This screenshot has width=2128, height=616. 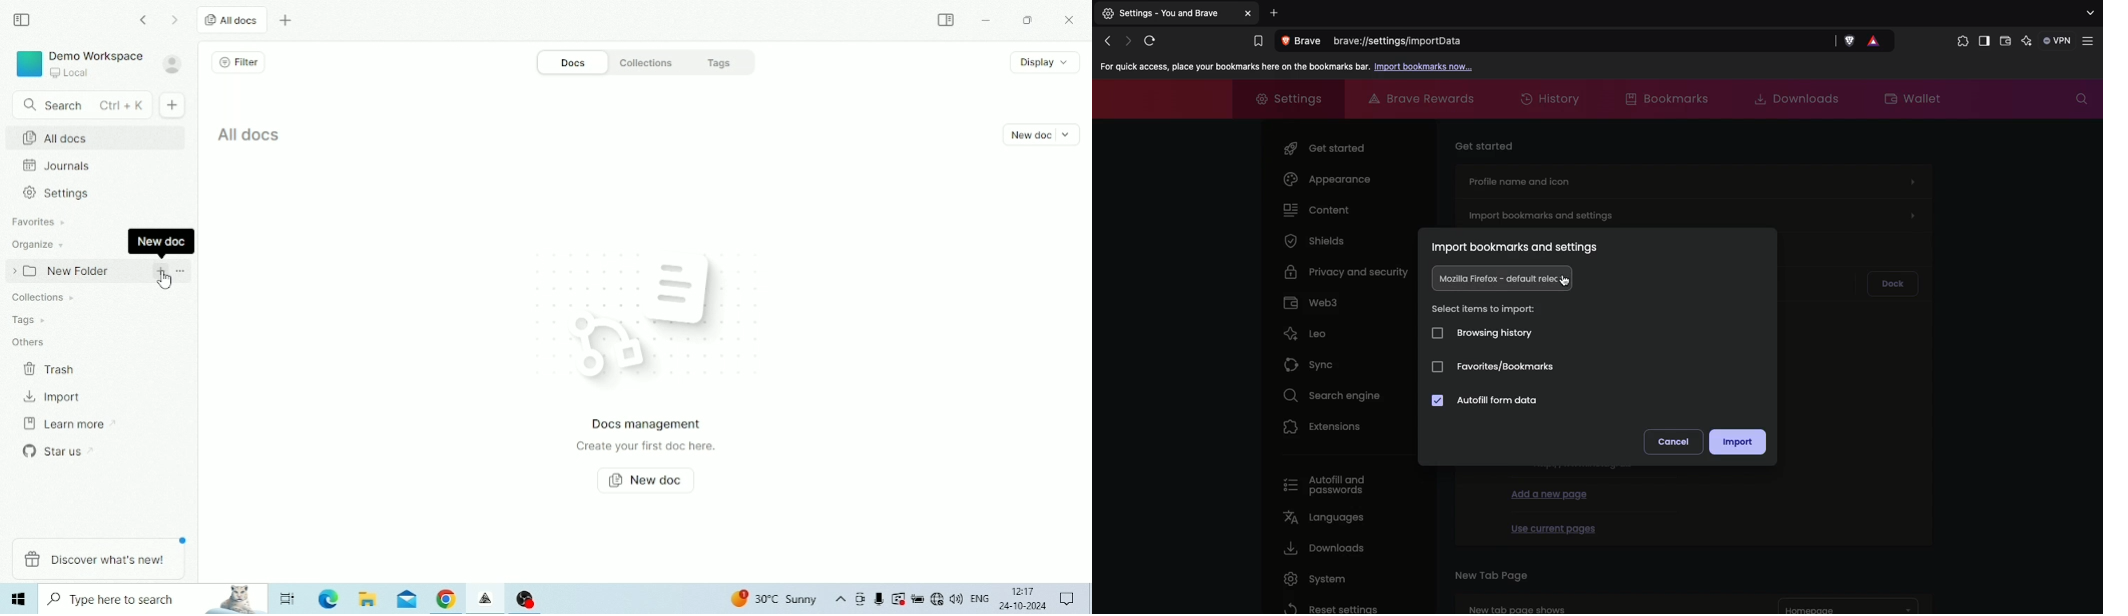 What do you see at coordinates (146, 20) in the screenshot?
I see `Go back` at bounding box center [146, 20].